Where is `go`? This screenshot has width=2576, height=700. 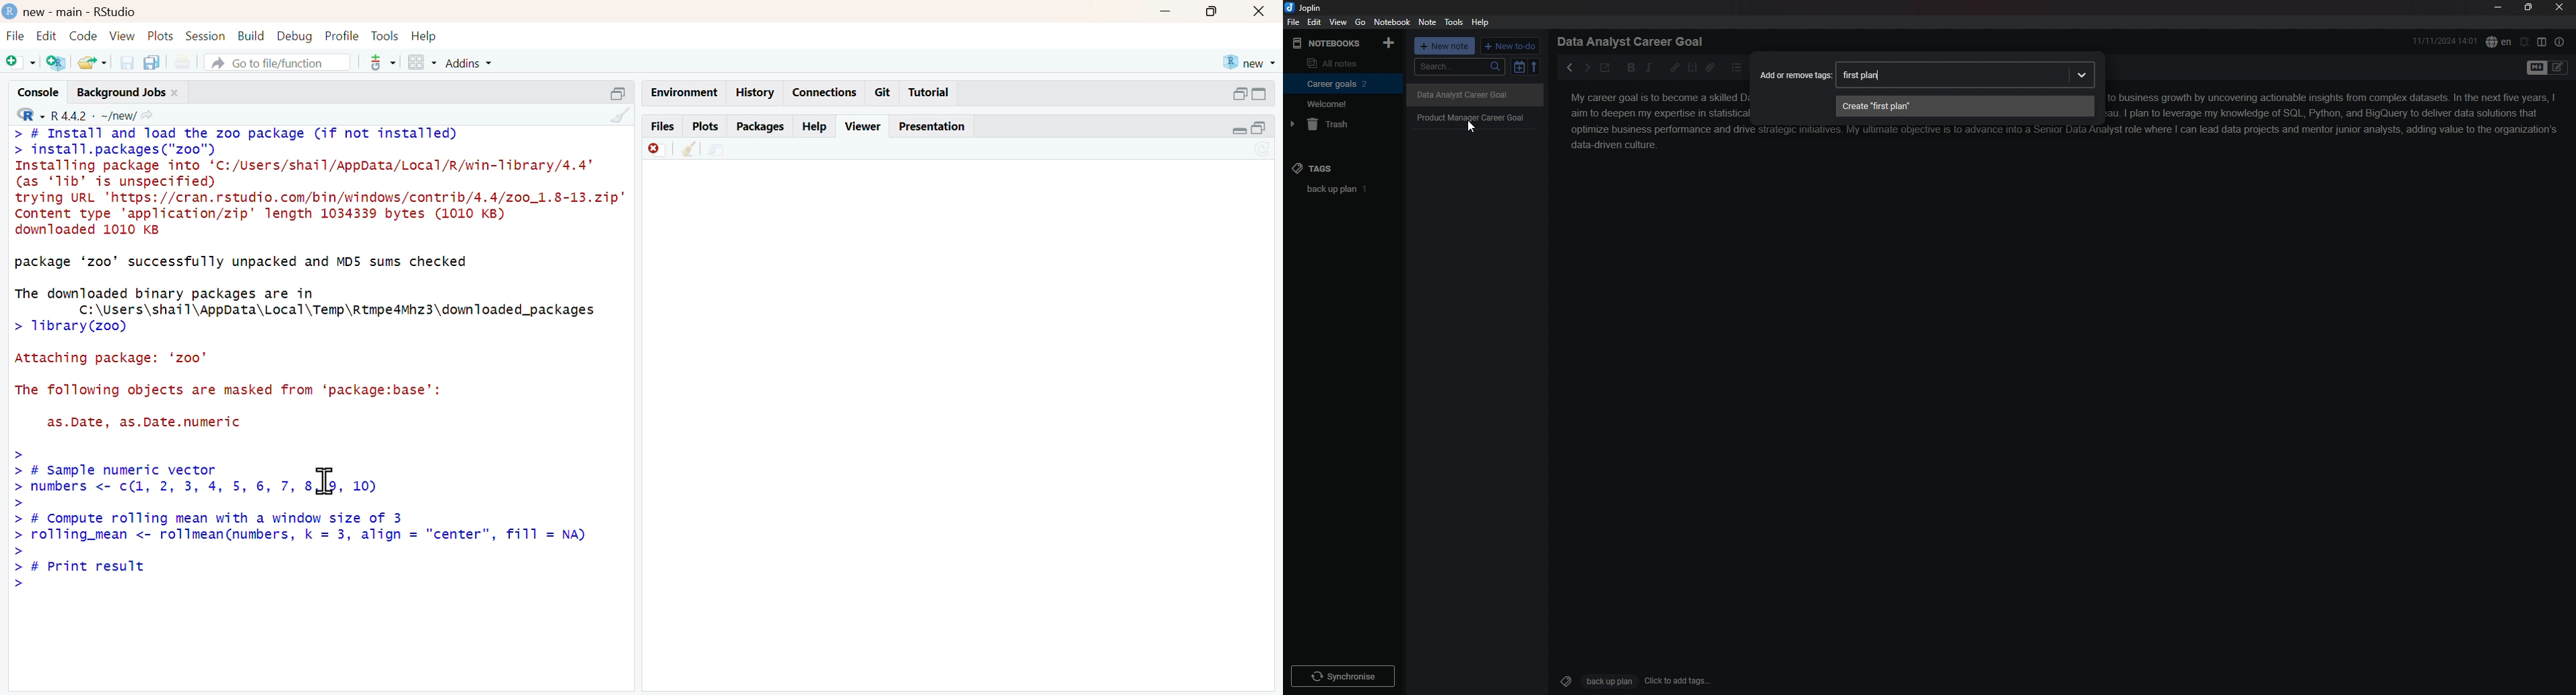
go is located at coordinates (1360, 22).